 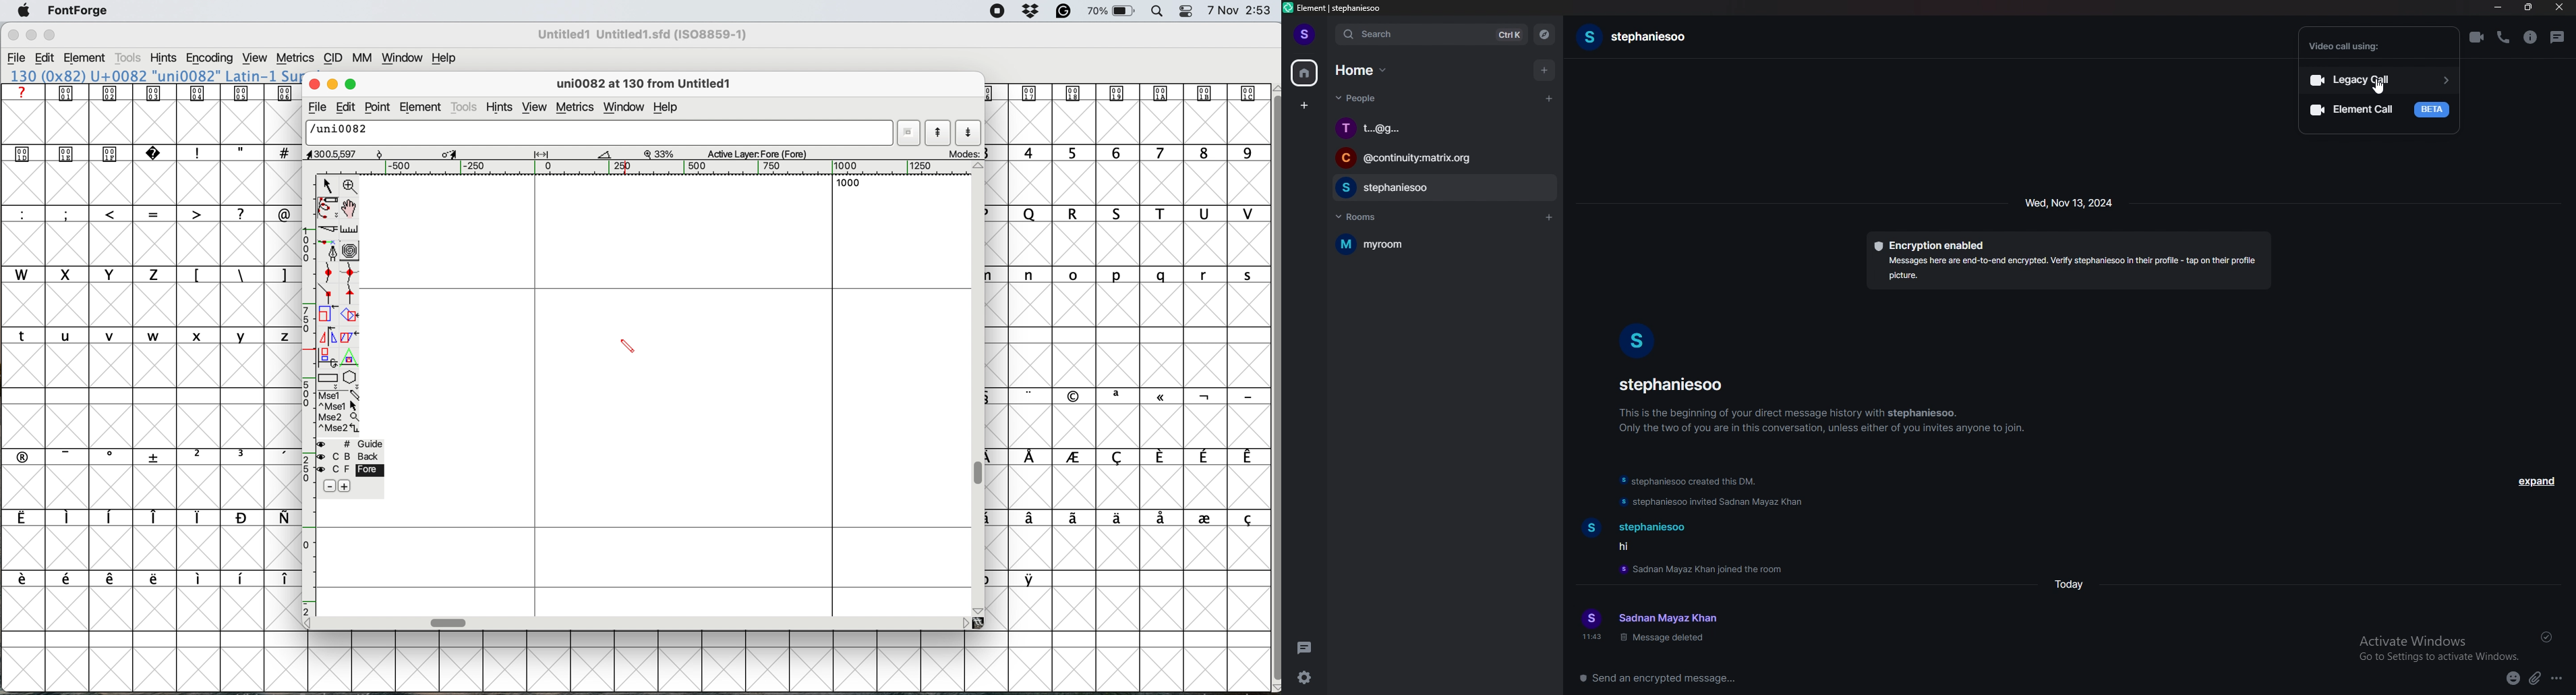 I want to click on metrics, so click(x=297, y=56).